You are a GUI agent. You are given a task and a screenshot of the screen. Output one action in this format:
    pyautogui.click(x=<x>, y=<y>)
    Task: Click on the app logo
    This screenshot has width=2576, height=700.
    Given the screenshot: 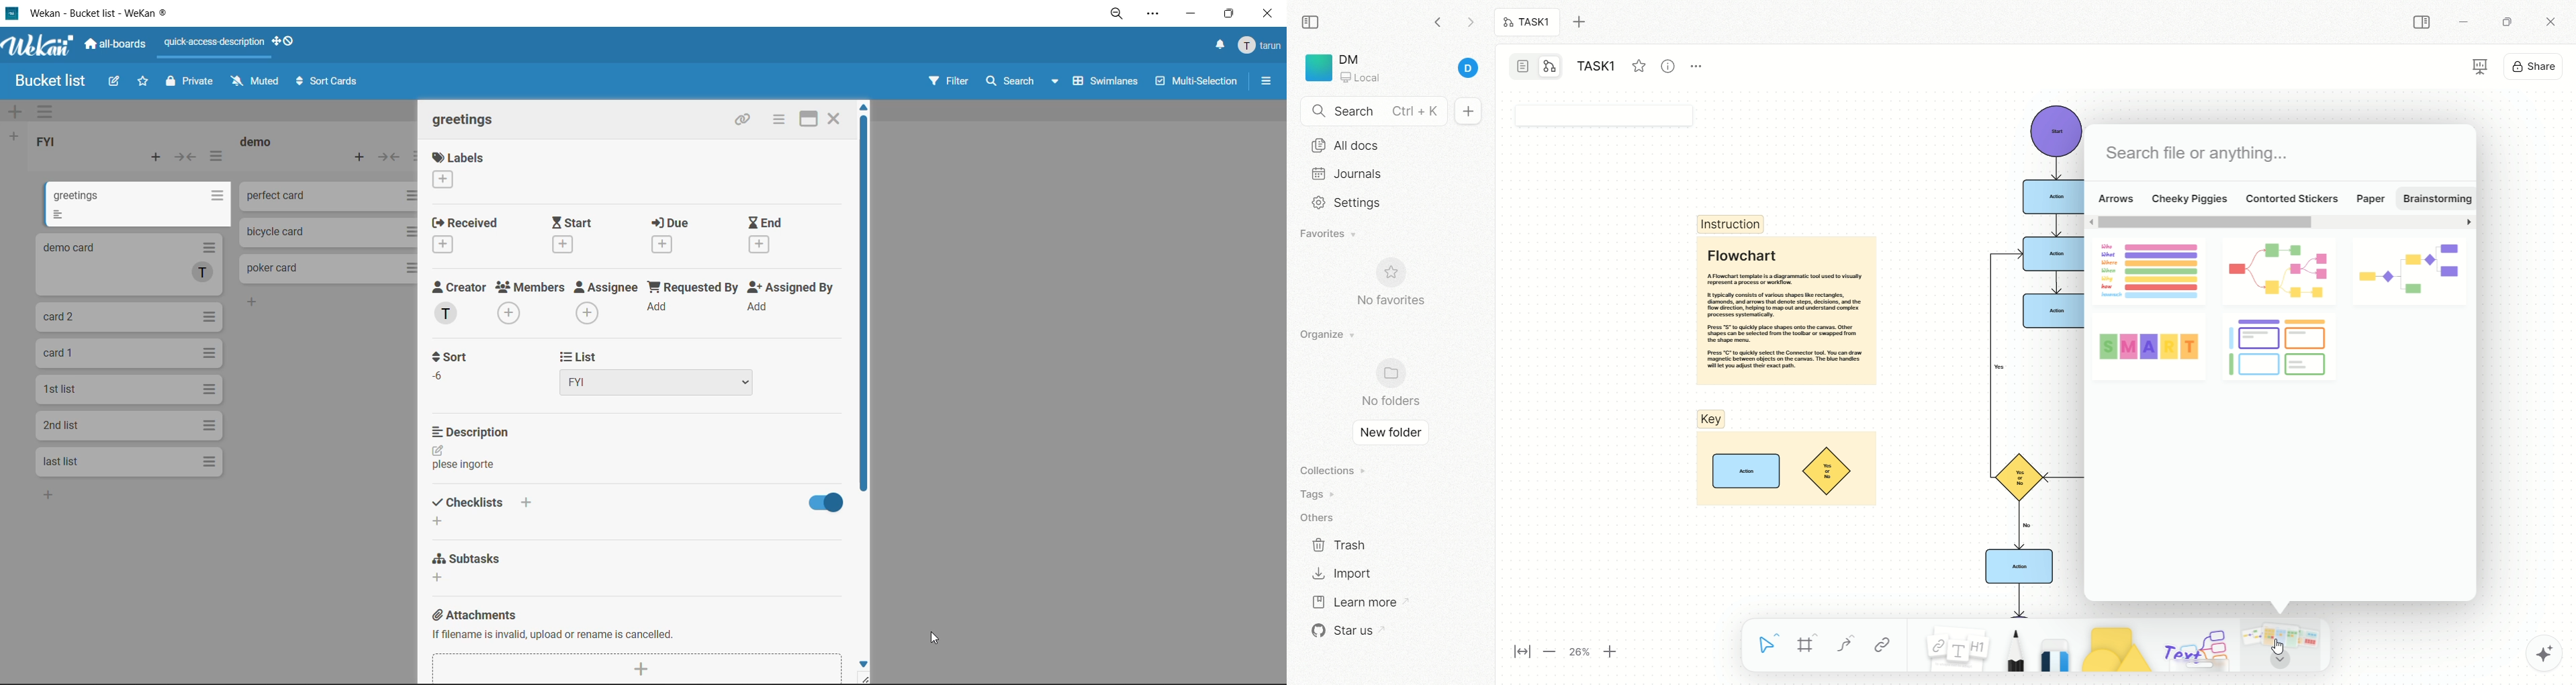 What is the action you would take?
    pyautogui.click(x=40, y=48)
    